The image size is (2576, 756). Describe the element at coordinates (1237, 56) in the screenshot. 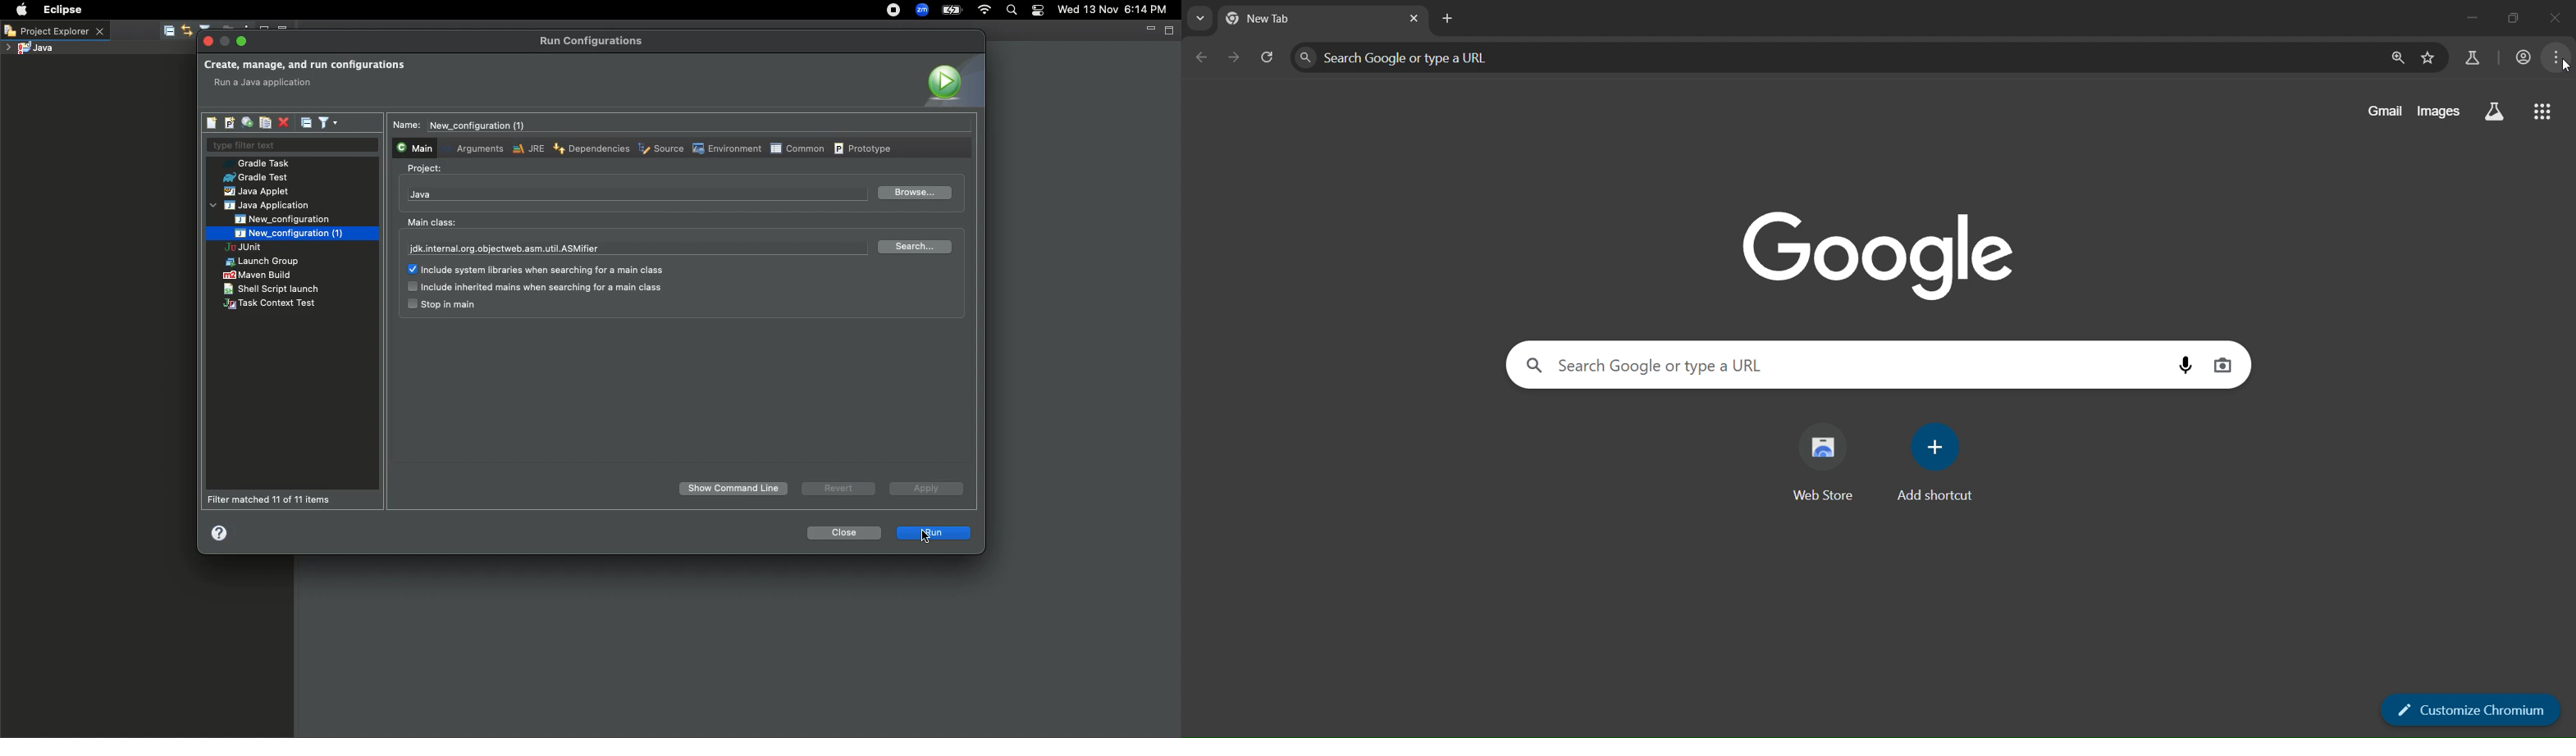

I see `go forward page` at that location.